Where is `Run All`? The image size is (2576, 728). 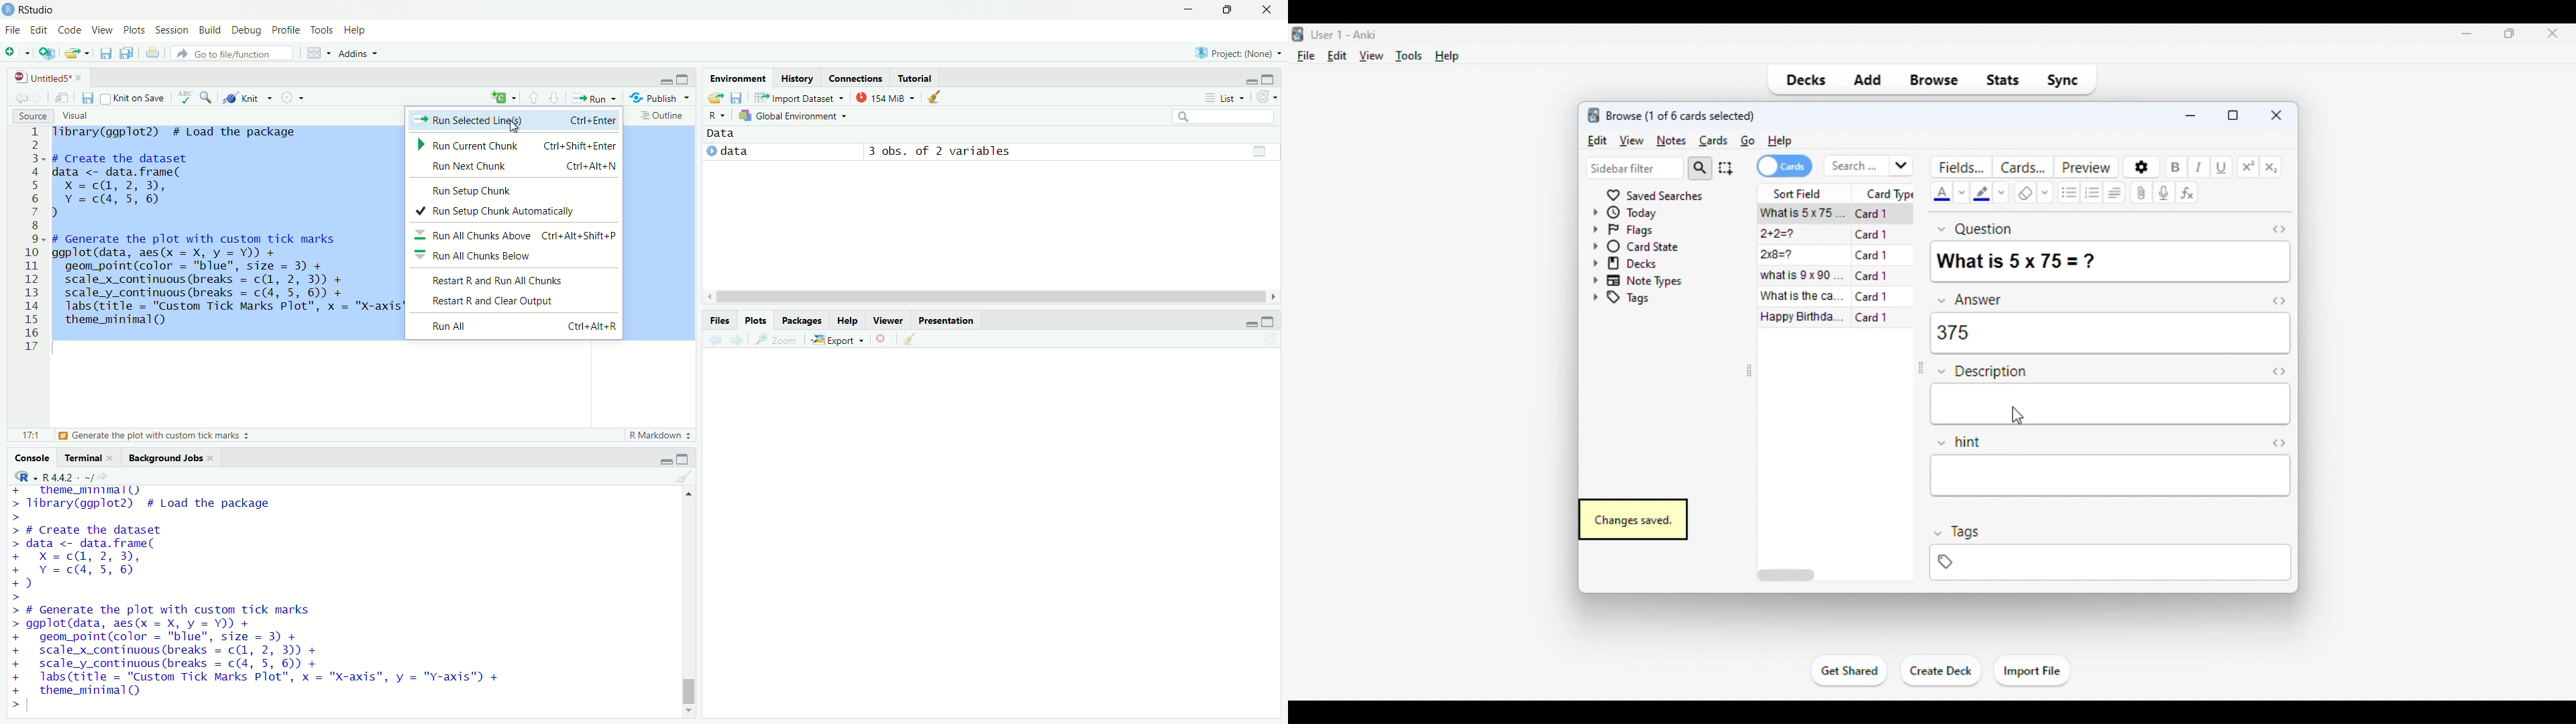
Run All is located at coordinates (519, 327).